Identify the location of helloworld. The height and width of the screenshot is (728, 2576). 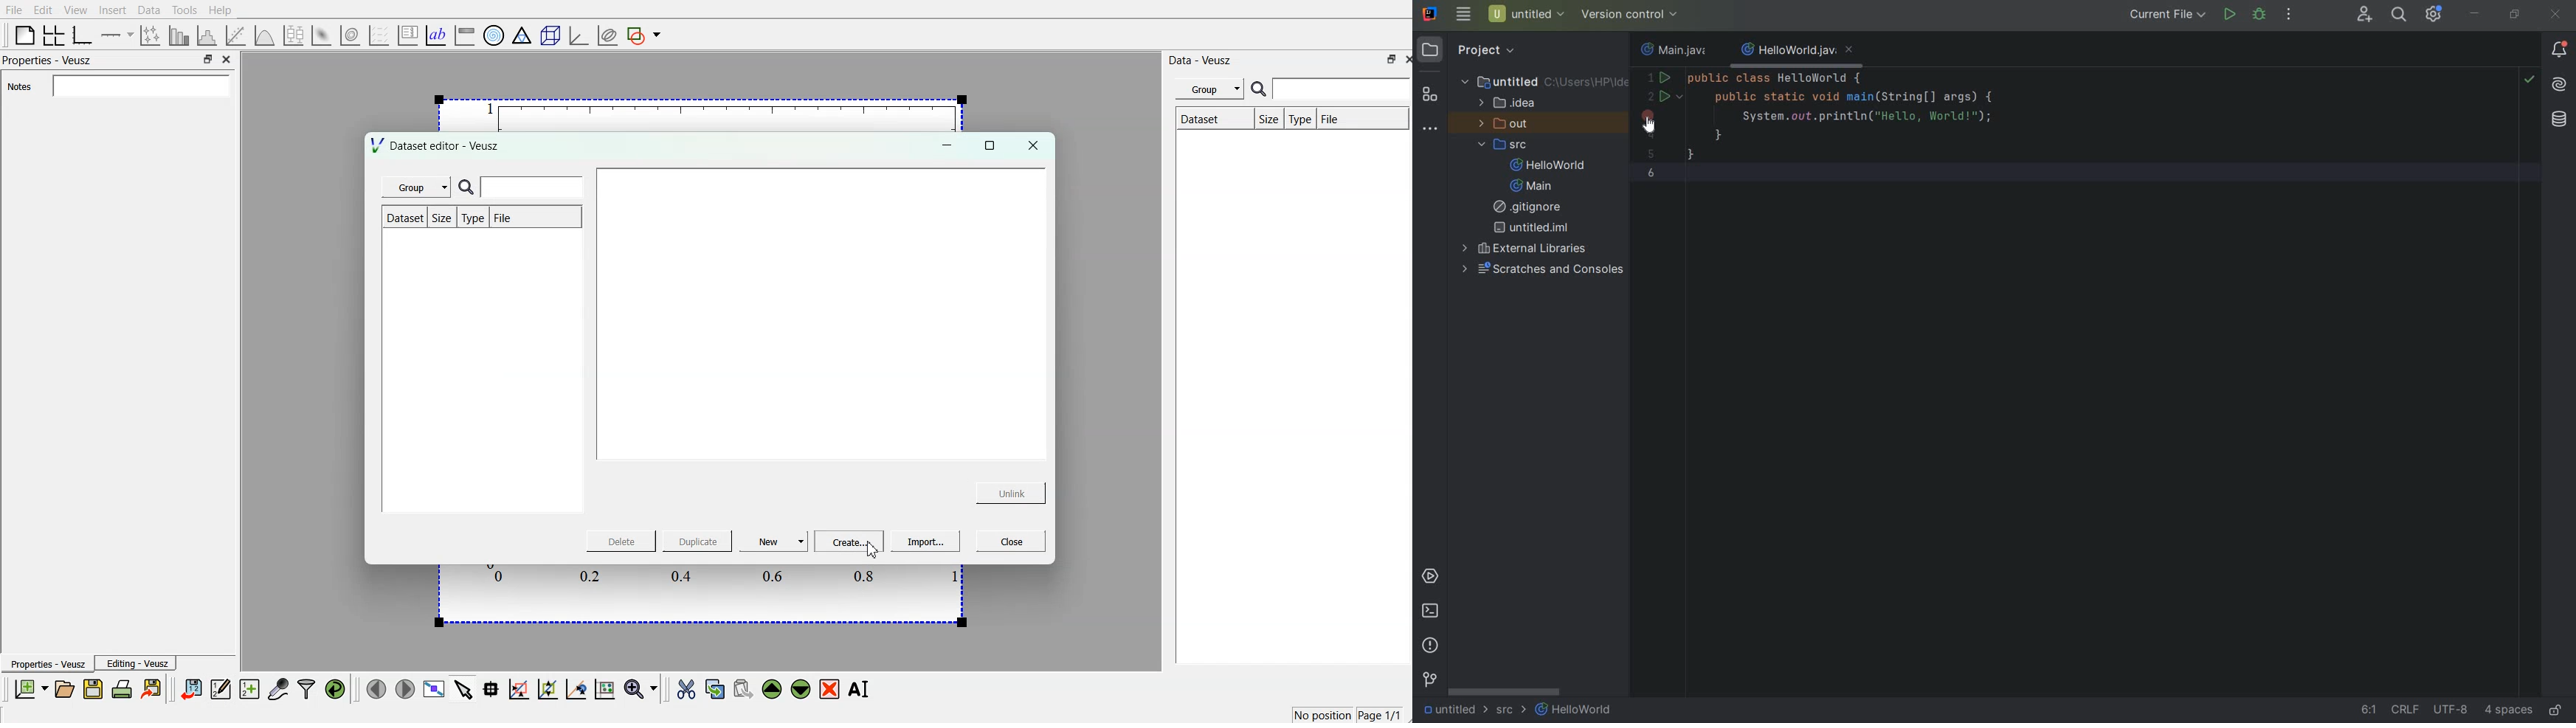
(1547, 166).